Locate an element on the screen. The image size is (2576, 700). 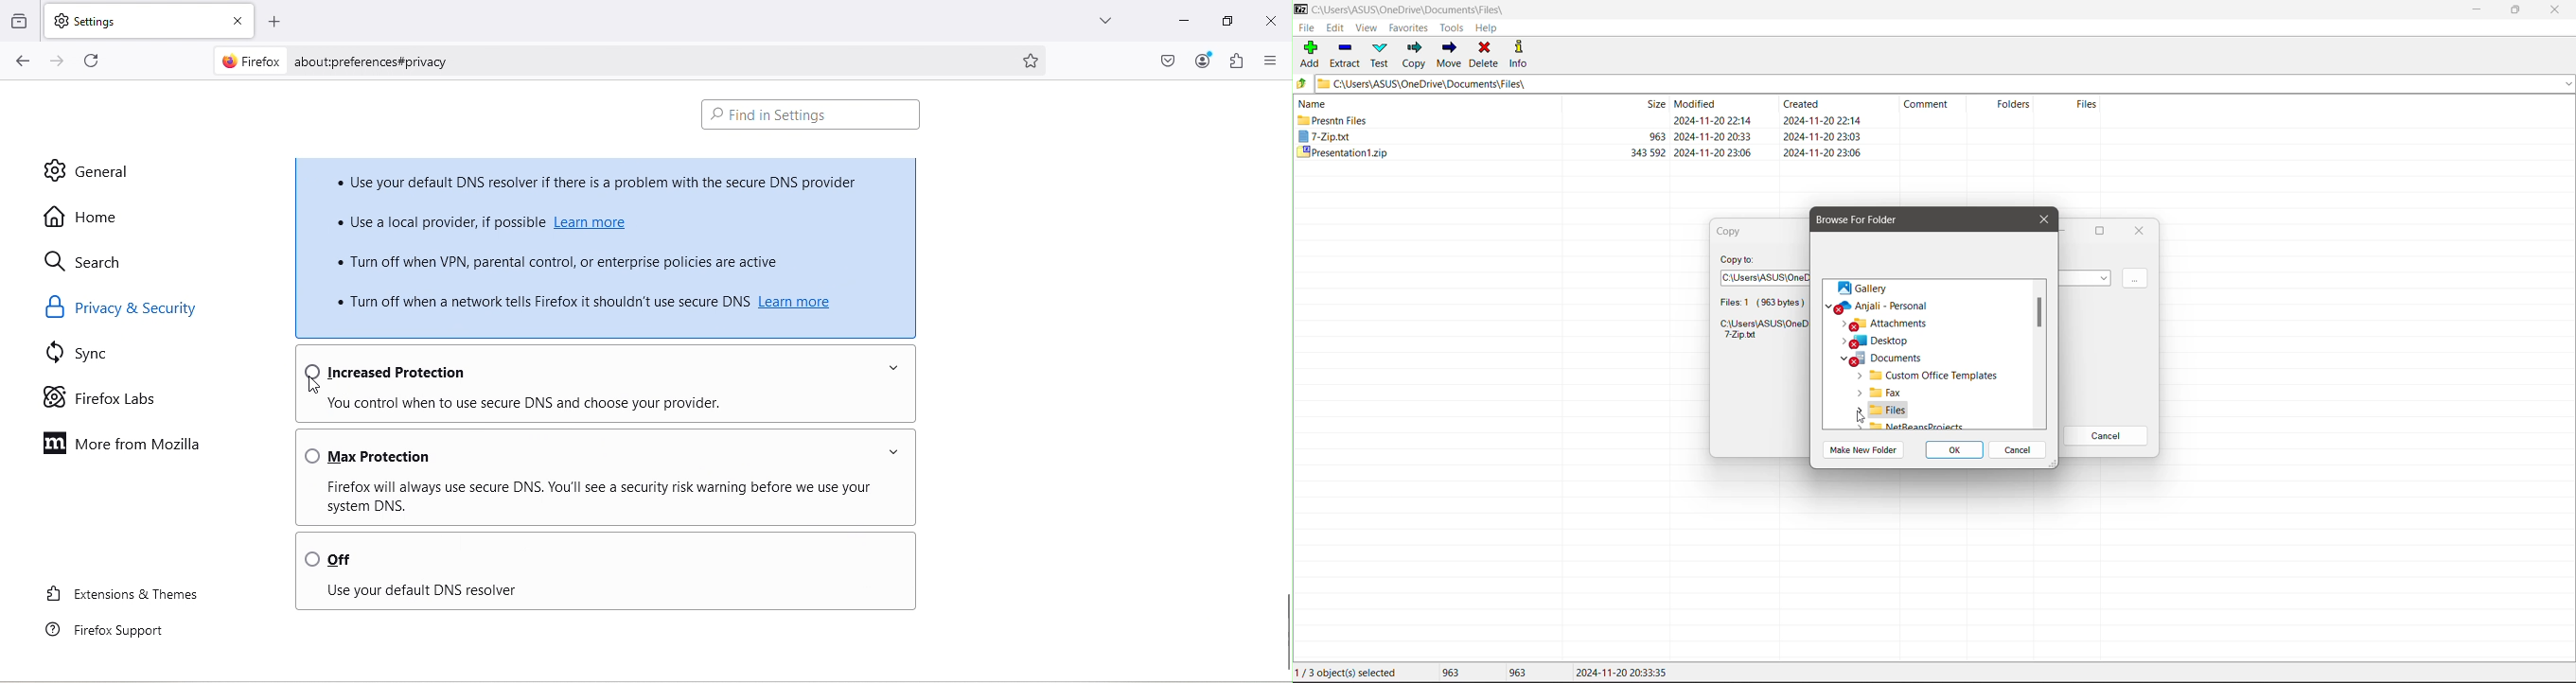
File selection is located at coordinates (1759, 301).